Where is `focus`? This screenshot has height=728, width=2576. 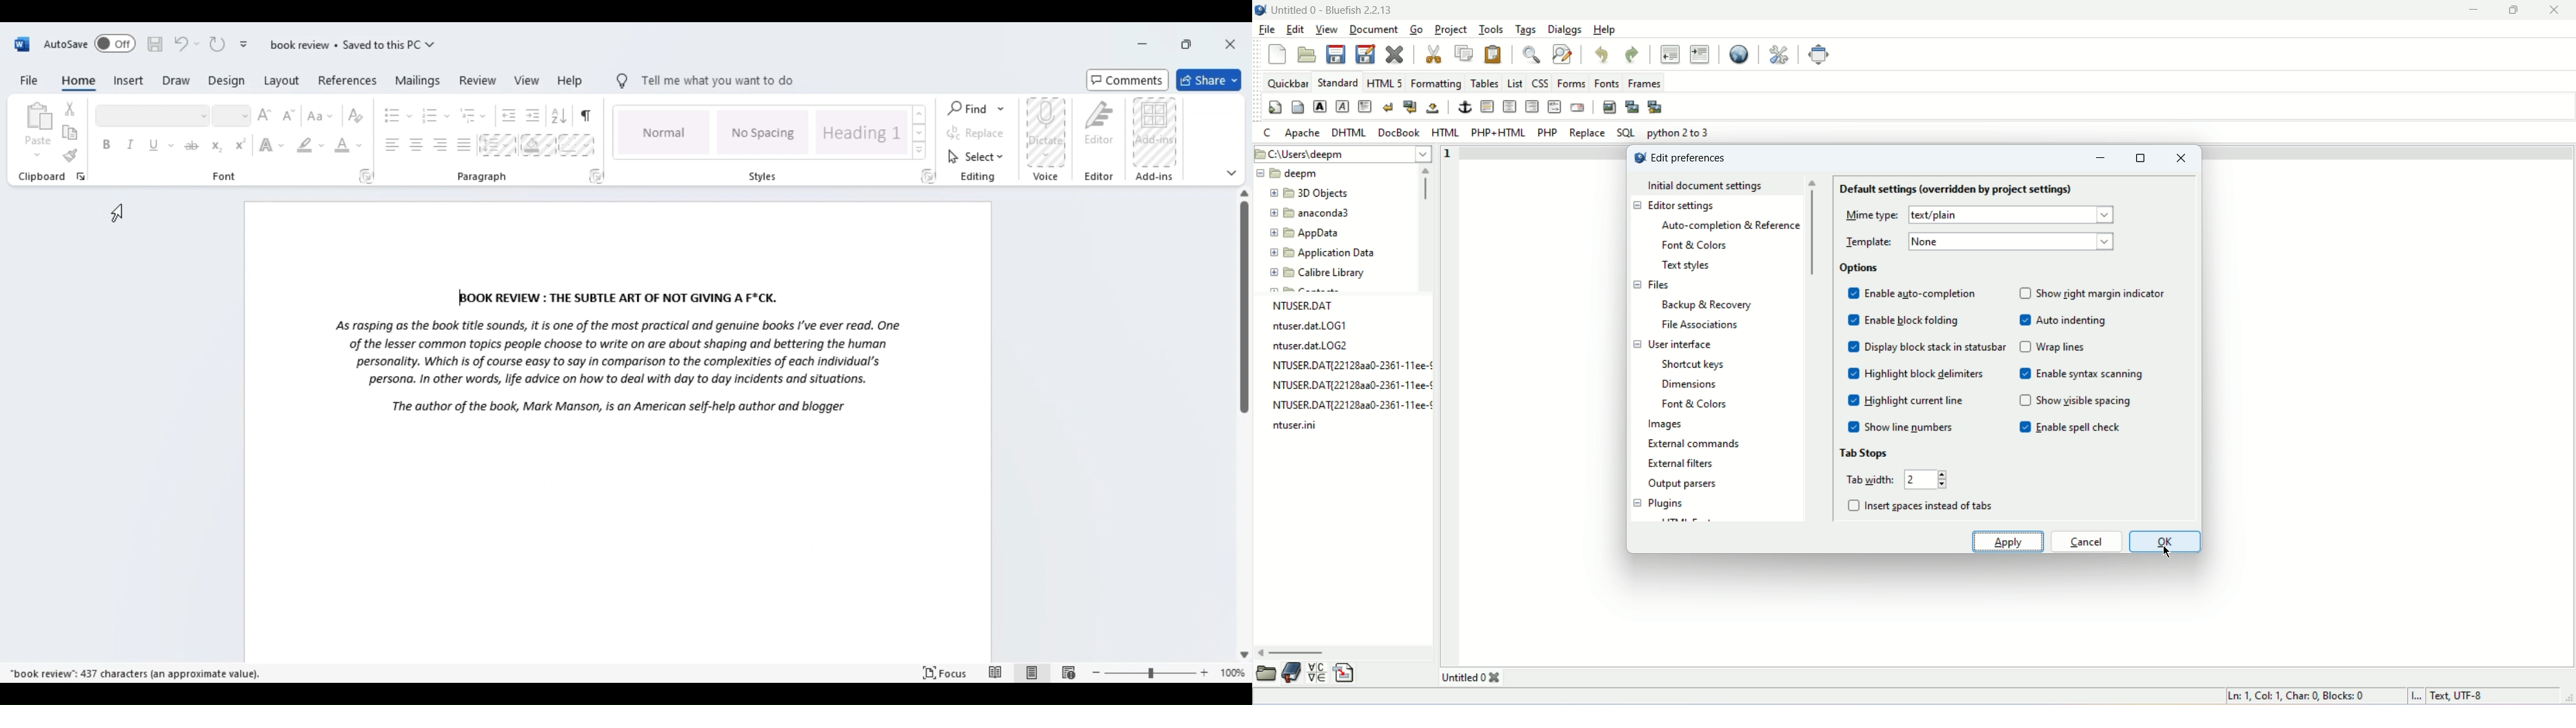 focus is located at coordinates (999, 672).